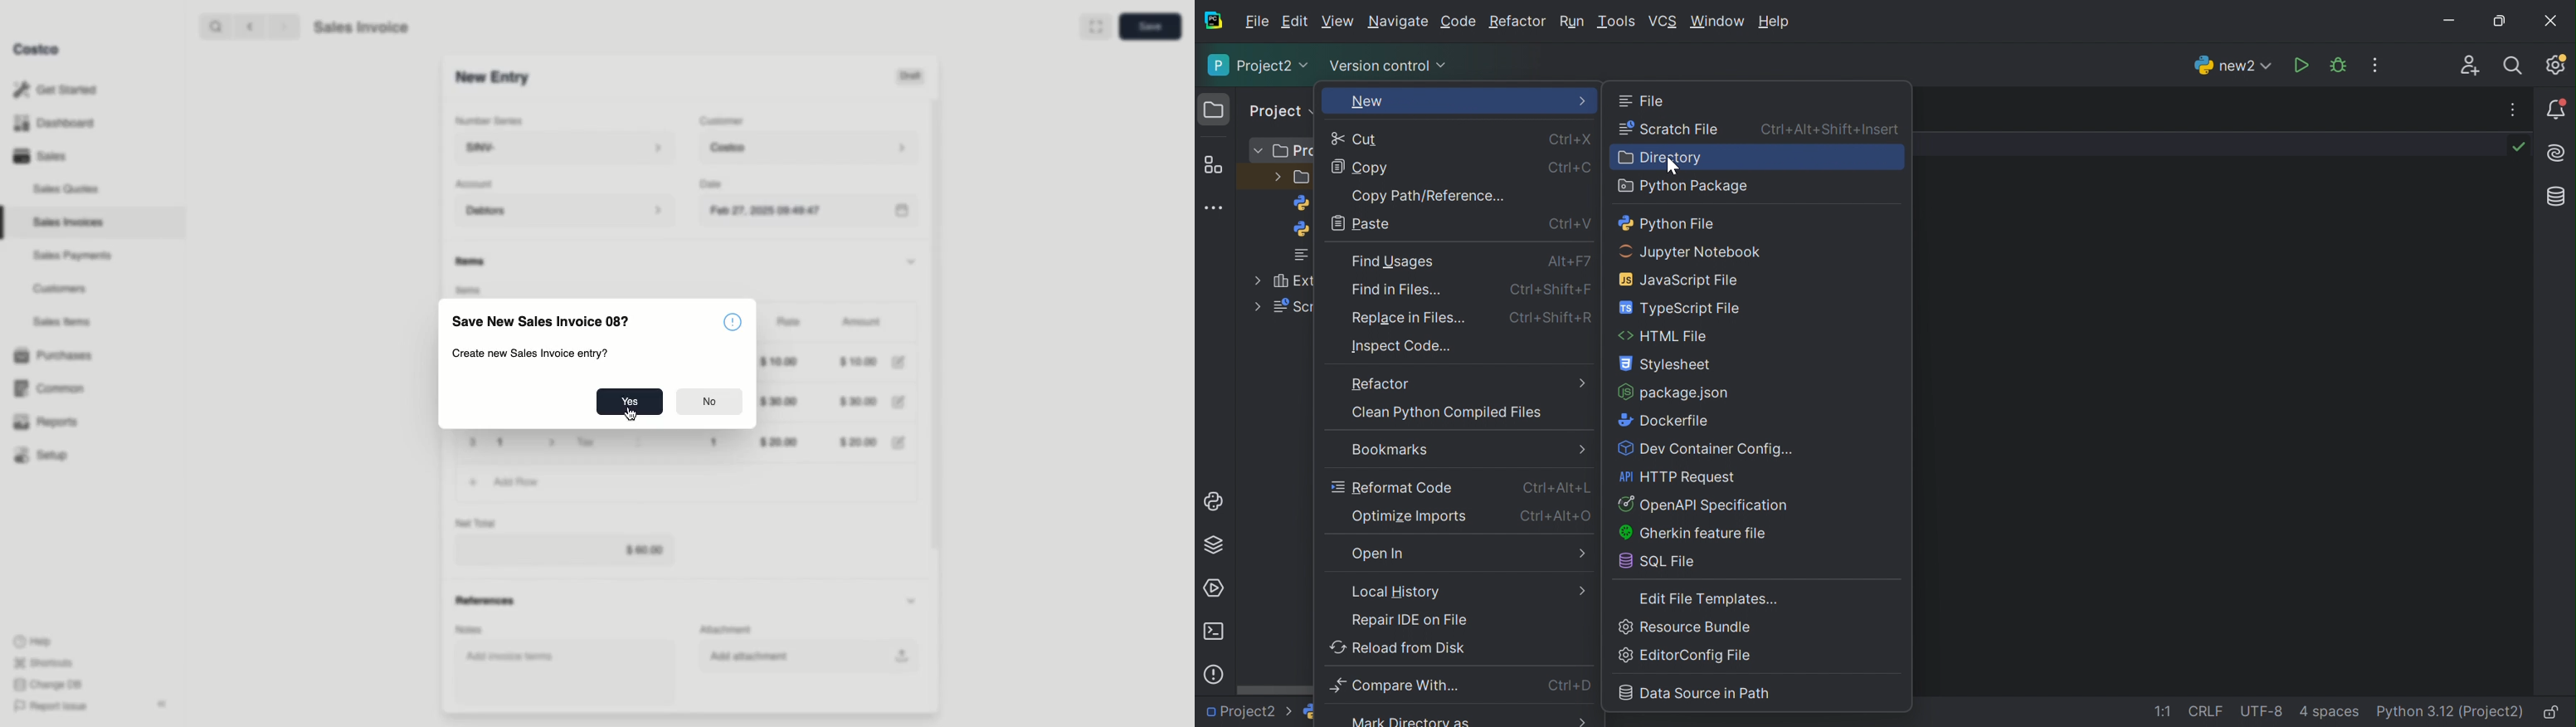  Describe the element at coordinates (1831, 129) in the screenshot. I see `Ctrl+Alt+Shift+Insert` at that location.